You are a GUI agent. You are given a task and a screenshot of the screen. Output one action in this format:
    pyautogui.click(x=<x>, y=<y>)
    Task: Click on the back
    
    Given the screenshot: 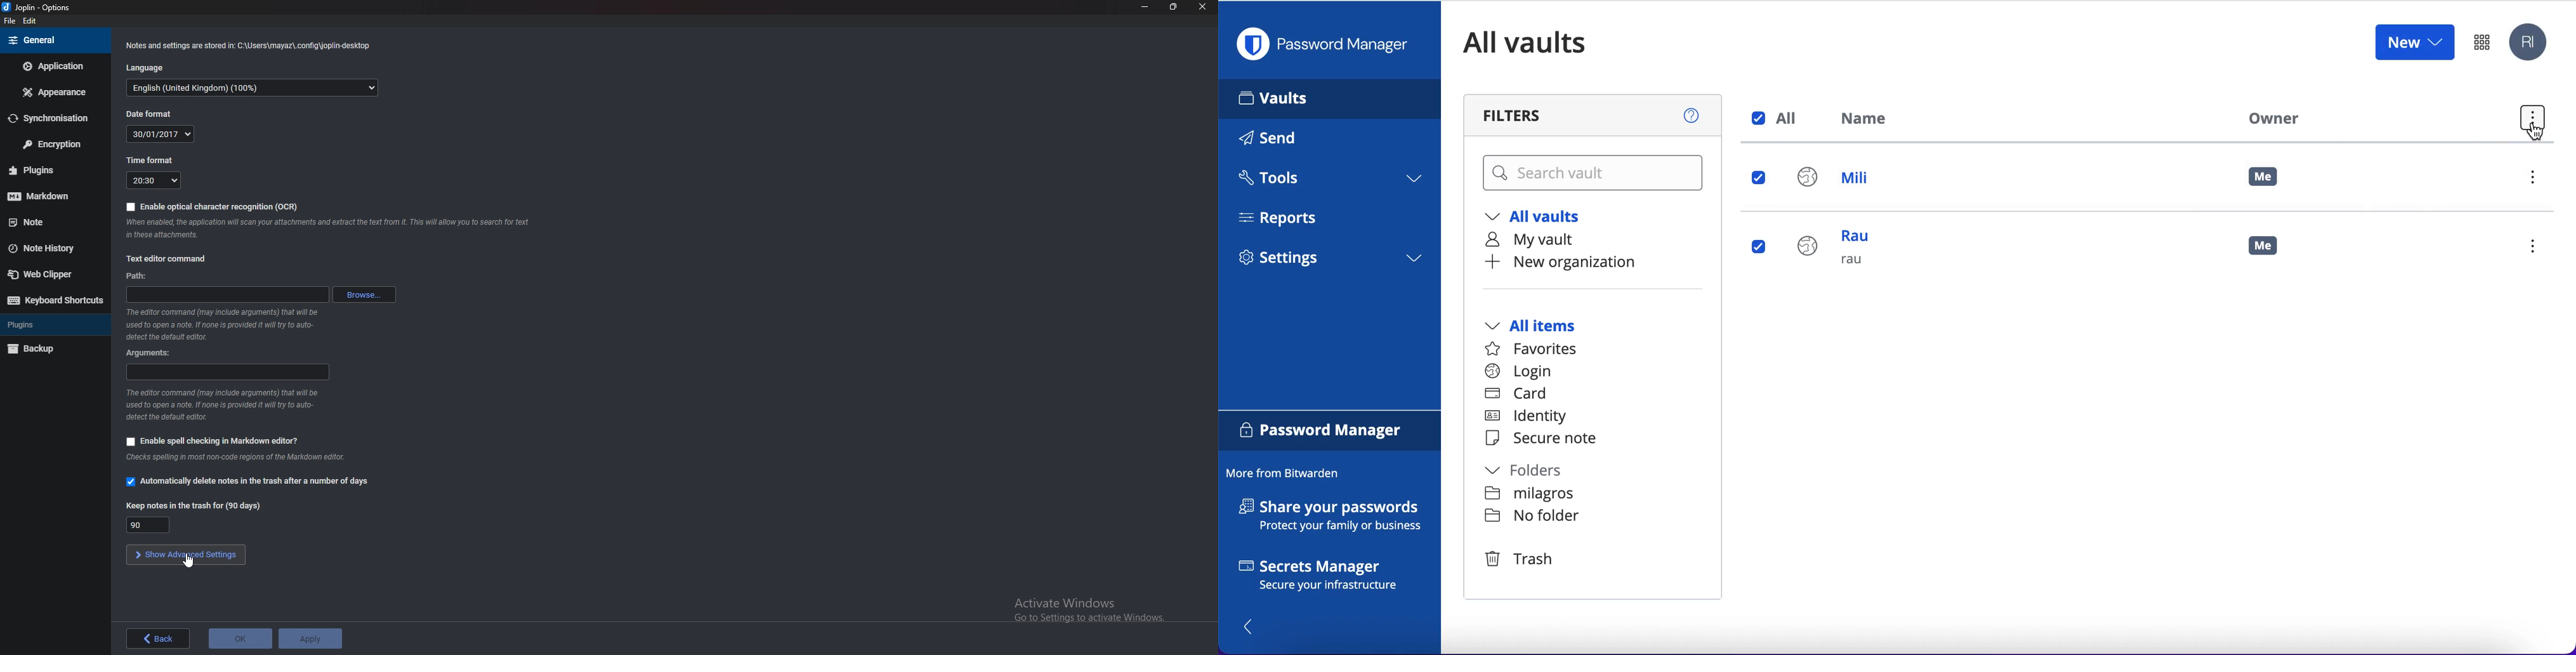 What is the action you would take?
    pyautogui.click(x=159, y=638)
    